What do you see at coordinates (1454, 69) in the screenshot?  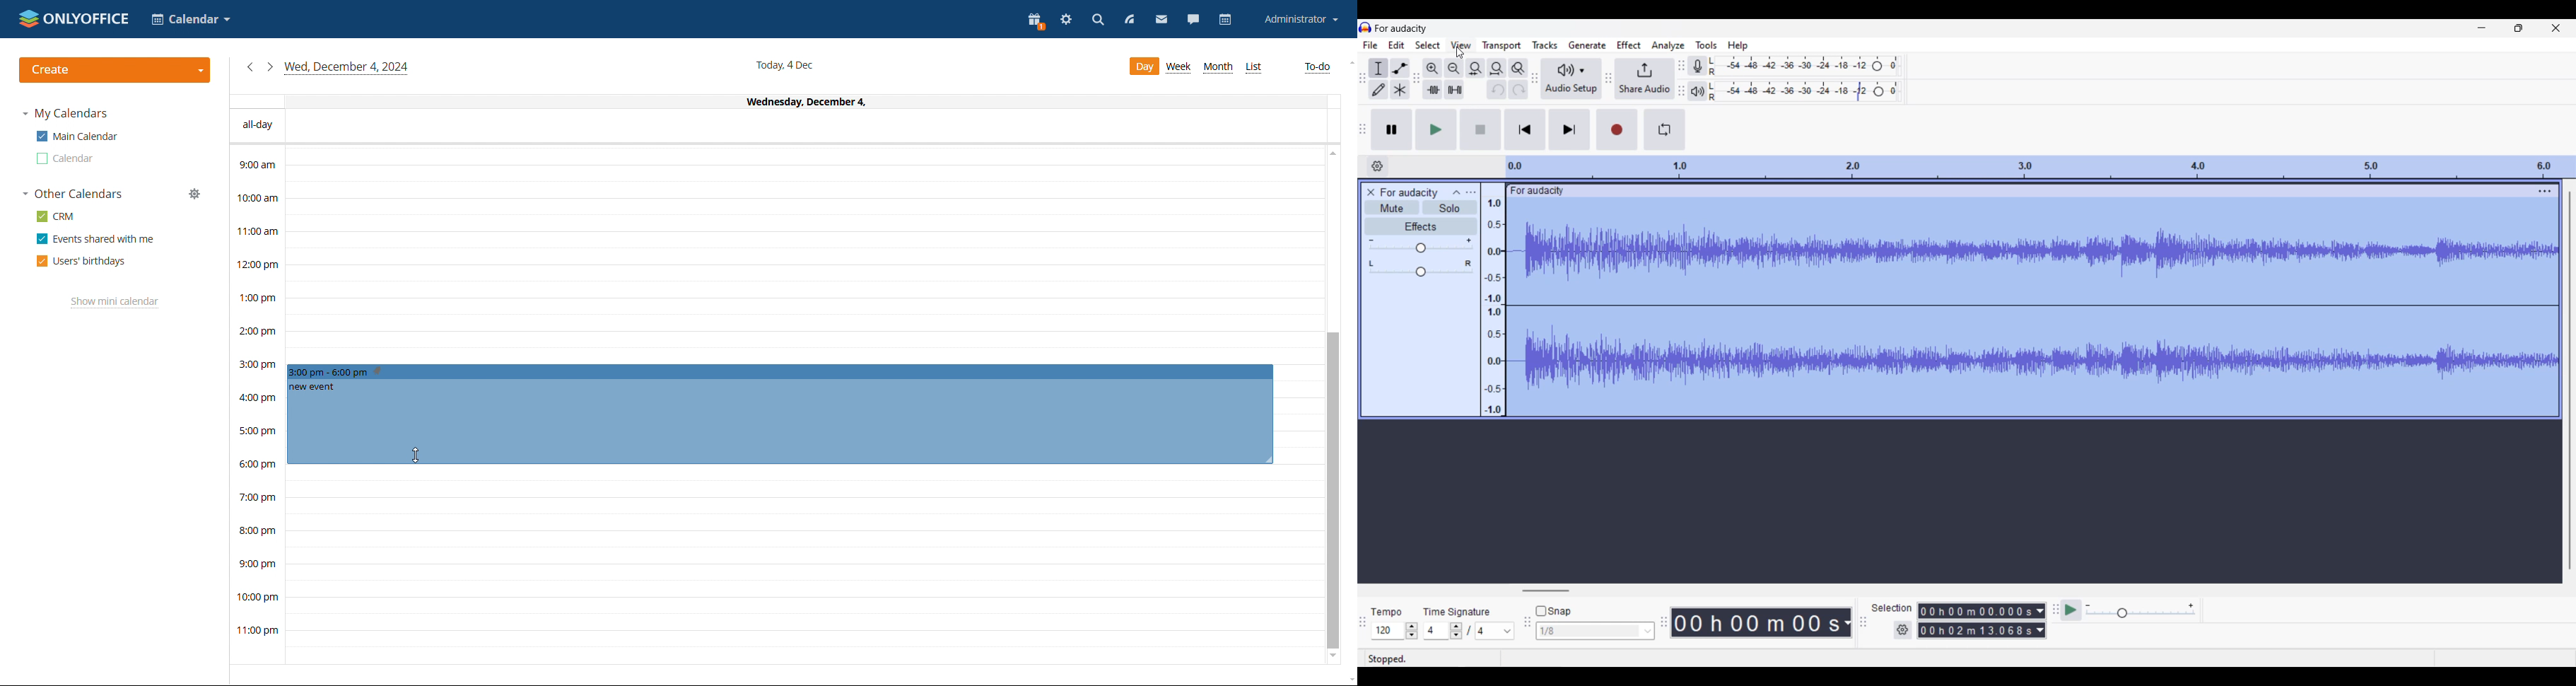 I see `Zoom out` at bounding box center [1454, 69].